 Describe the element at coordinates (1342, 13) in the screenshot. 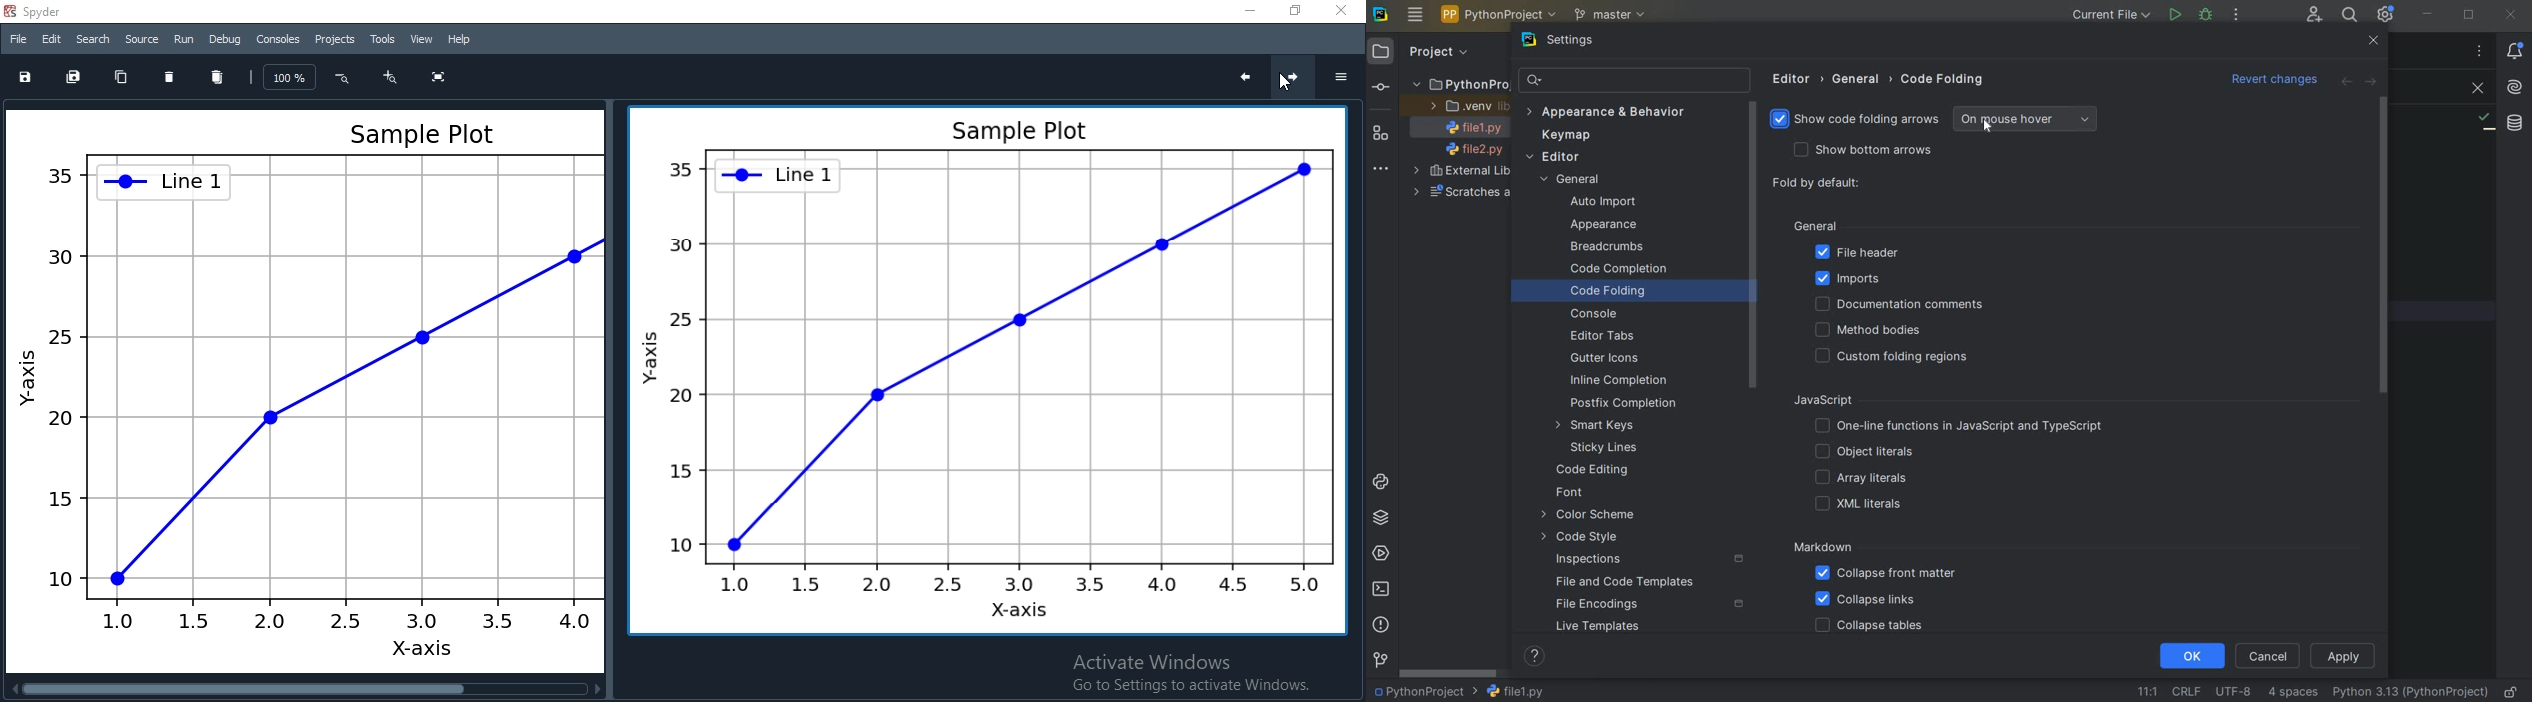

I see `Close` at that location.